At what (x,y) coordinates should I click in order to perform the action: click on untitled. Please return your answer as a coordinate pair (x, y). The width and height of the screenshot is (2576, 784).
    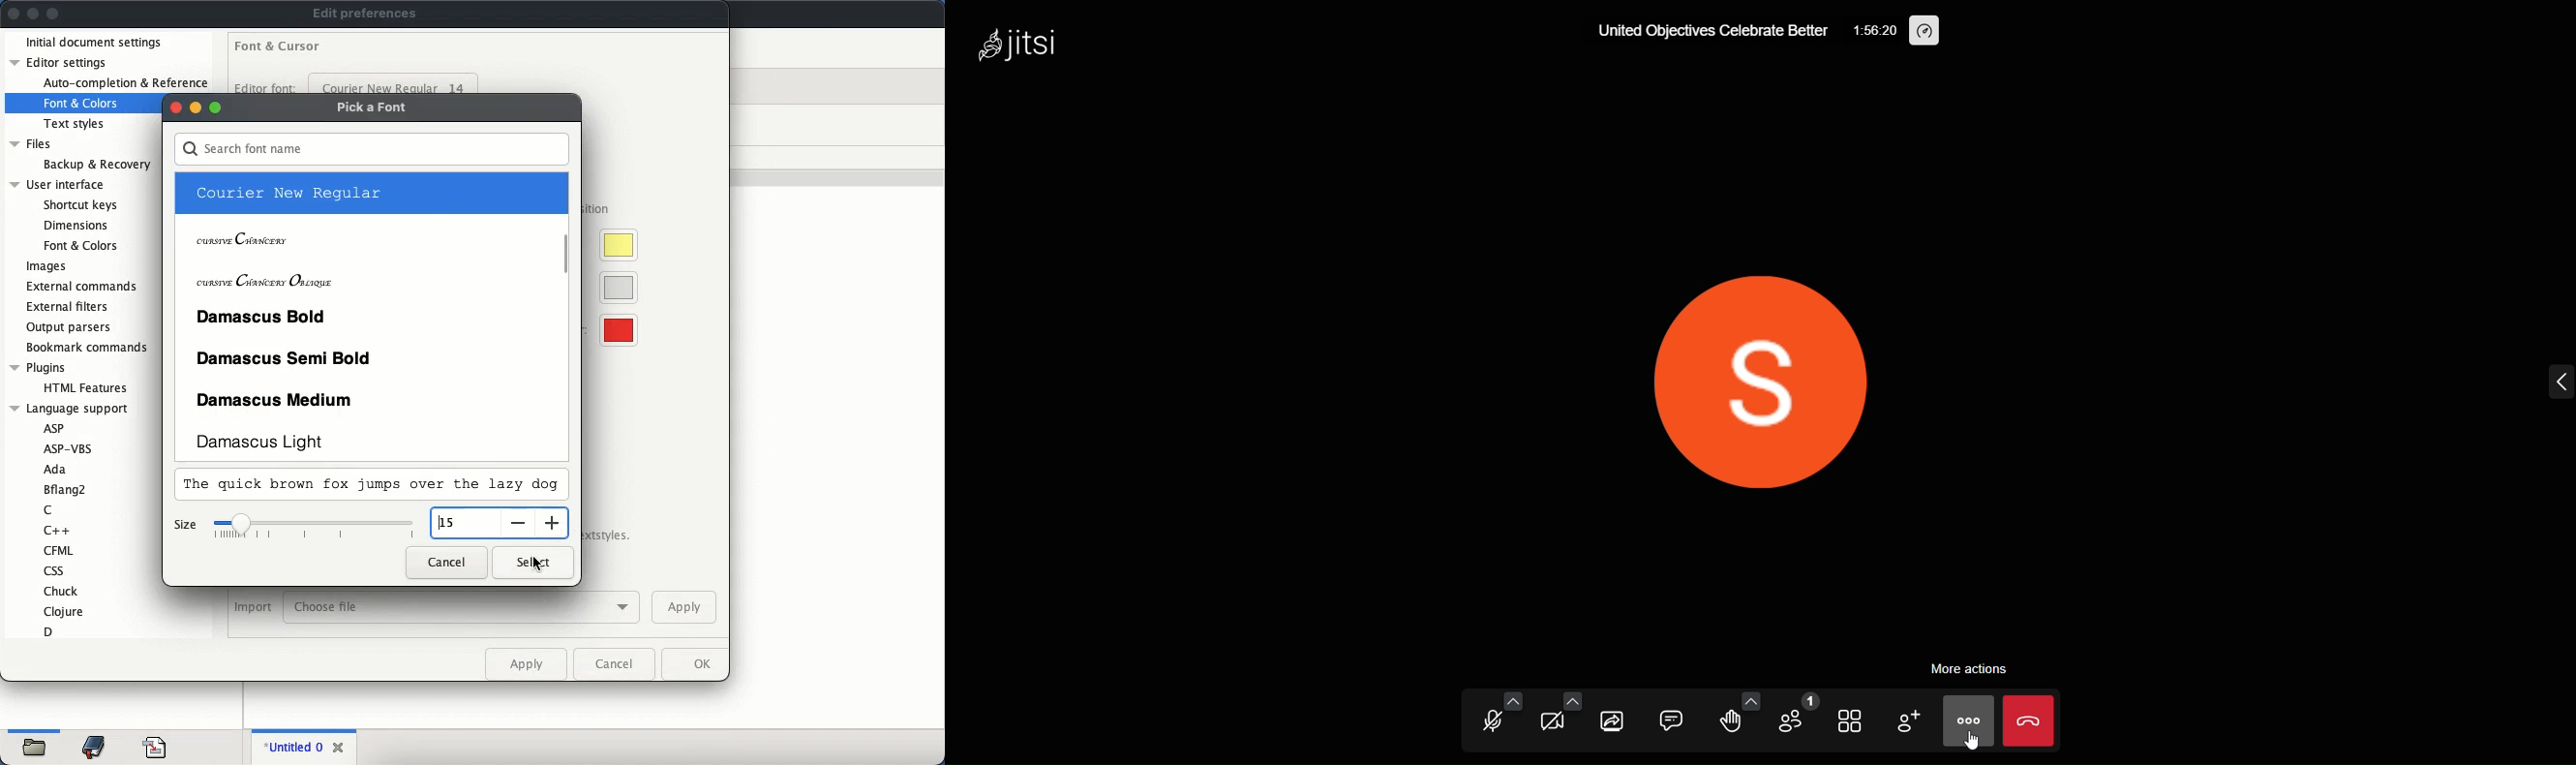
    Looking at the image, I should click on (290, 748).